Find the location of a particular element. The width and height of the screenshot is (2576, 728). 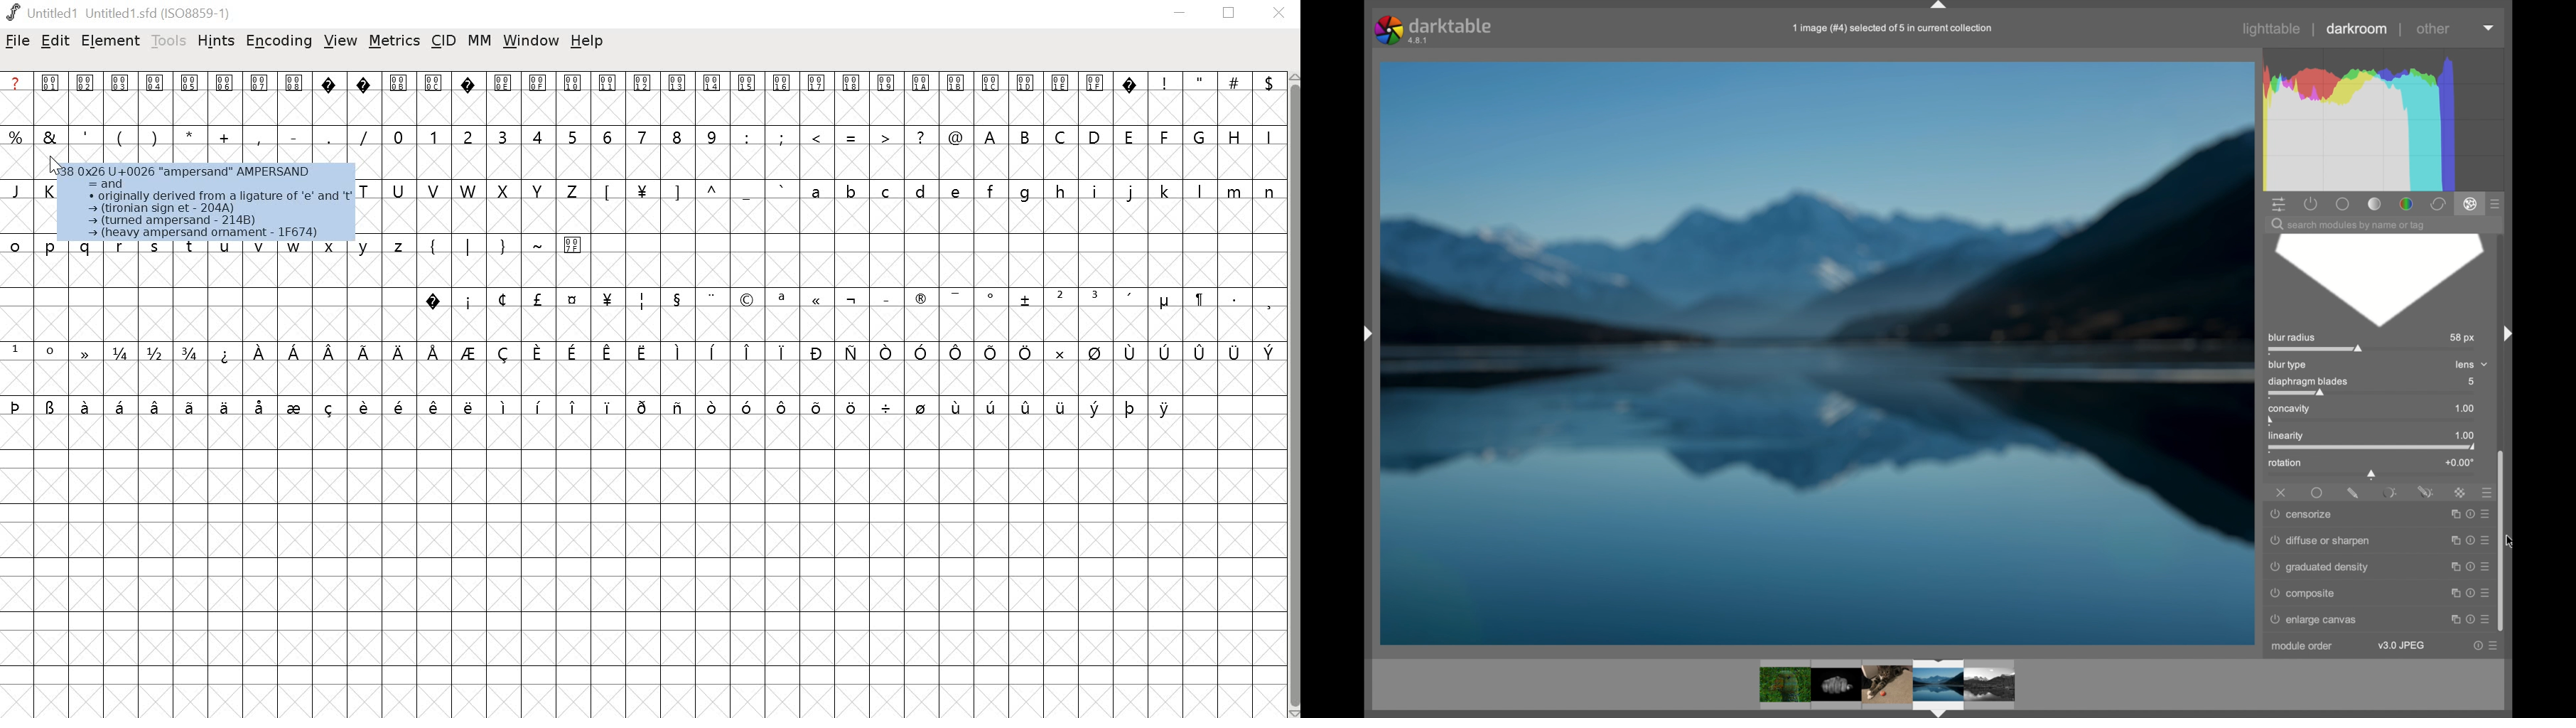

G is located at coordinates (1201, 136).